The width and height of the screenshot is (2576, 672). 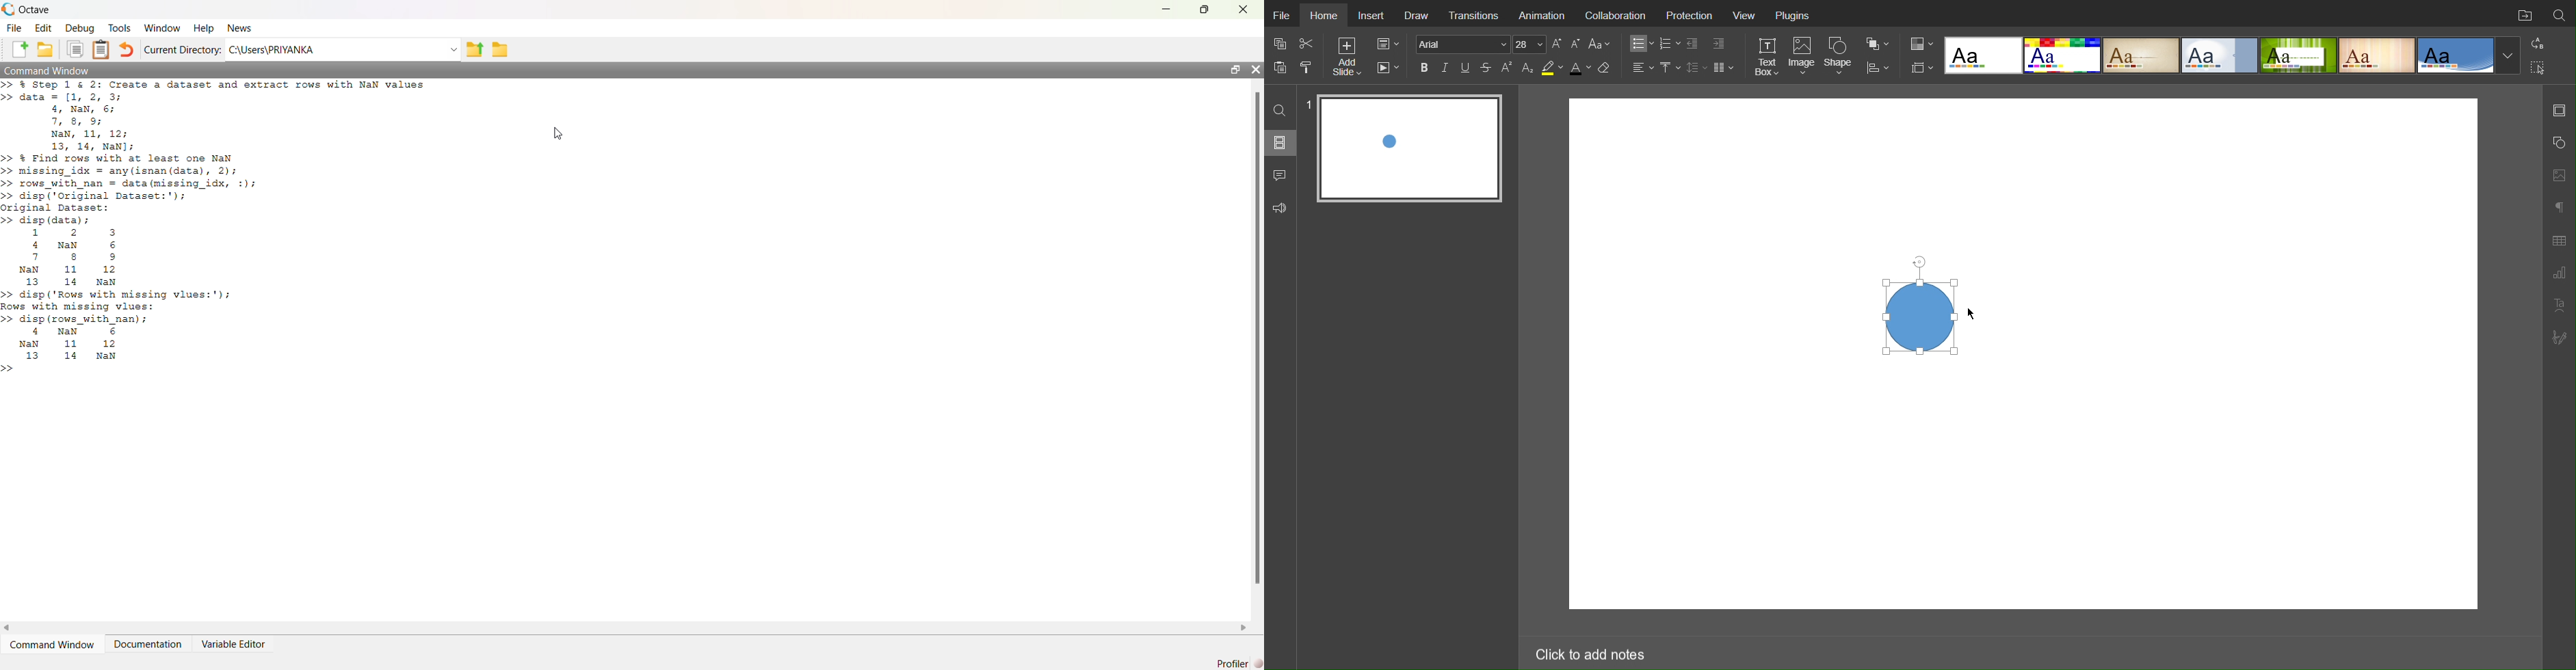 I want to click on Rotate, so click(x=1918, y=259).